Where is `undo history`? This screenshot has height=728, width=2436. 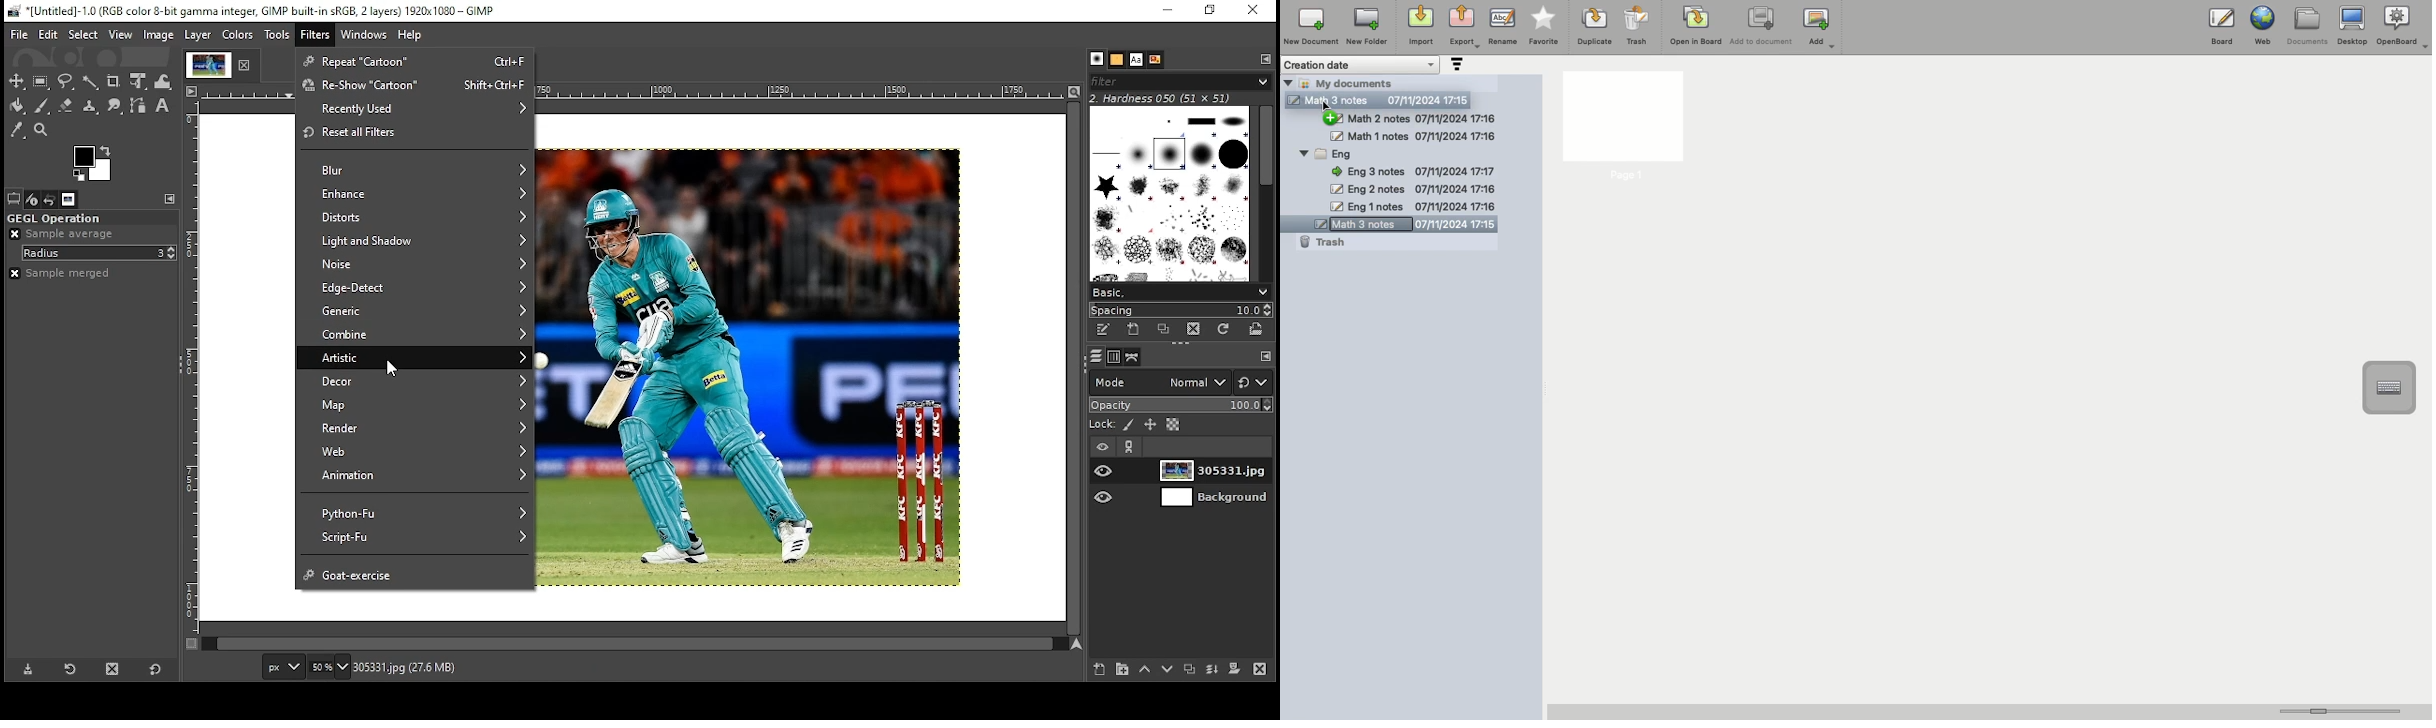 undo history is located at coordinates (50, 200).